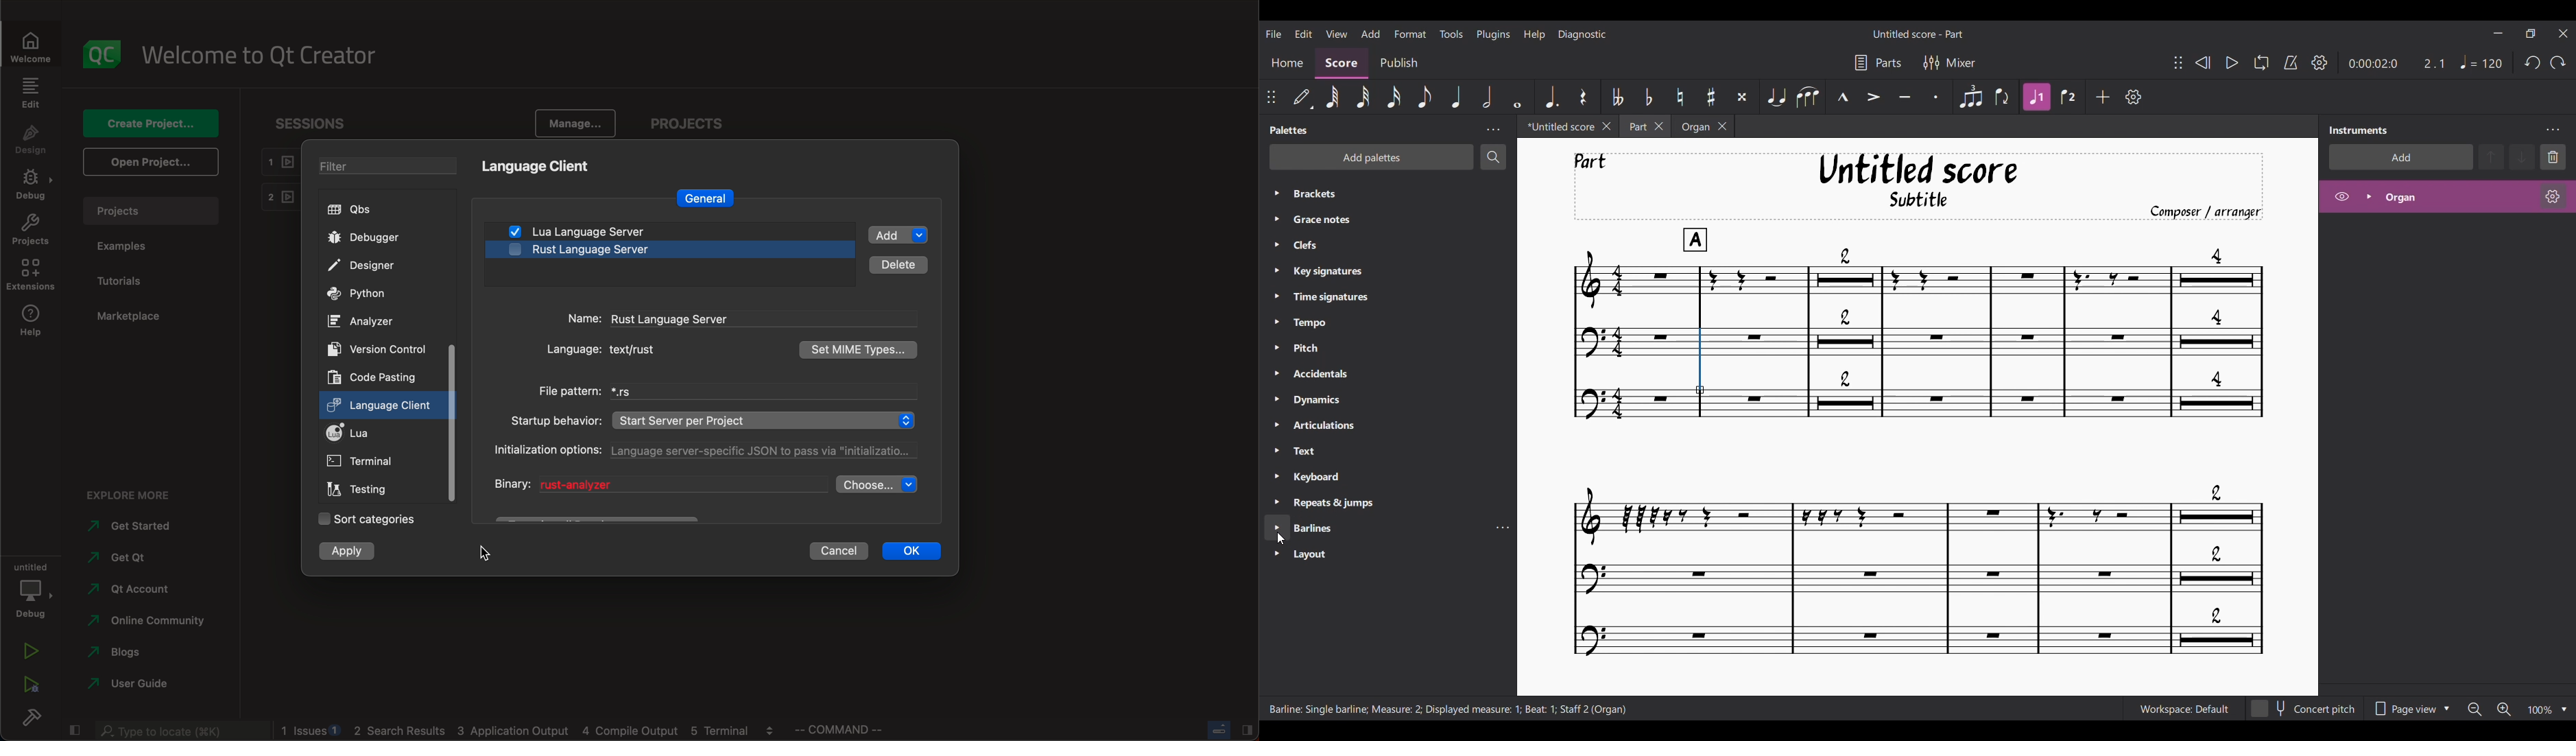  I want to click on Metronome, so click(2291, 62).